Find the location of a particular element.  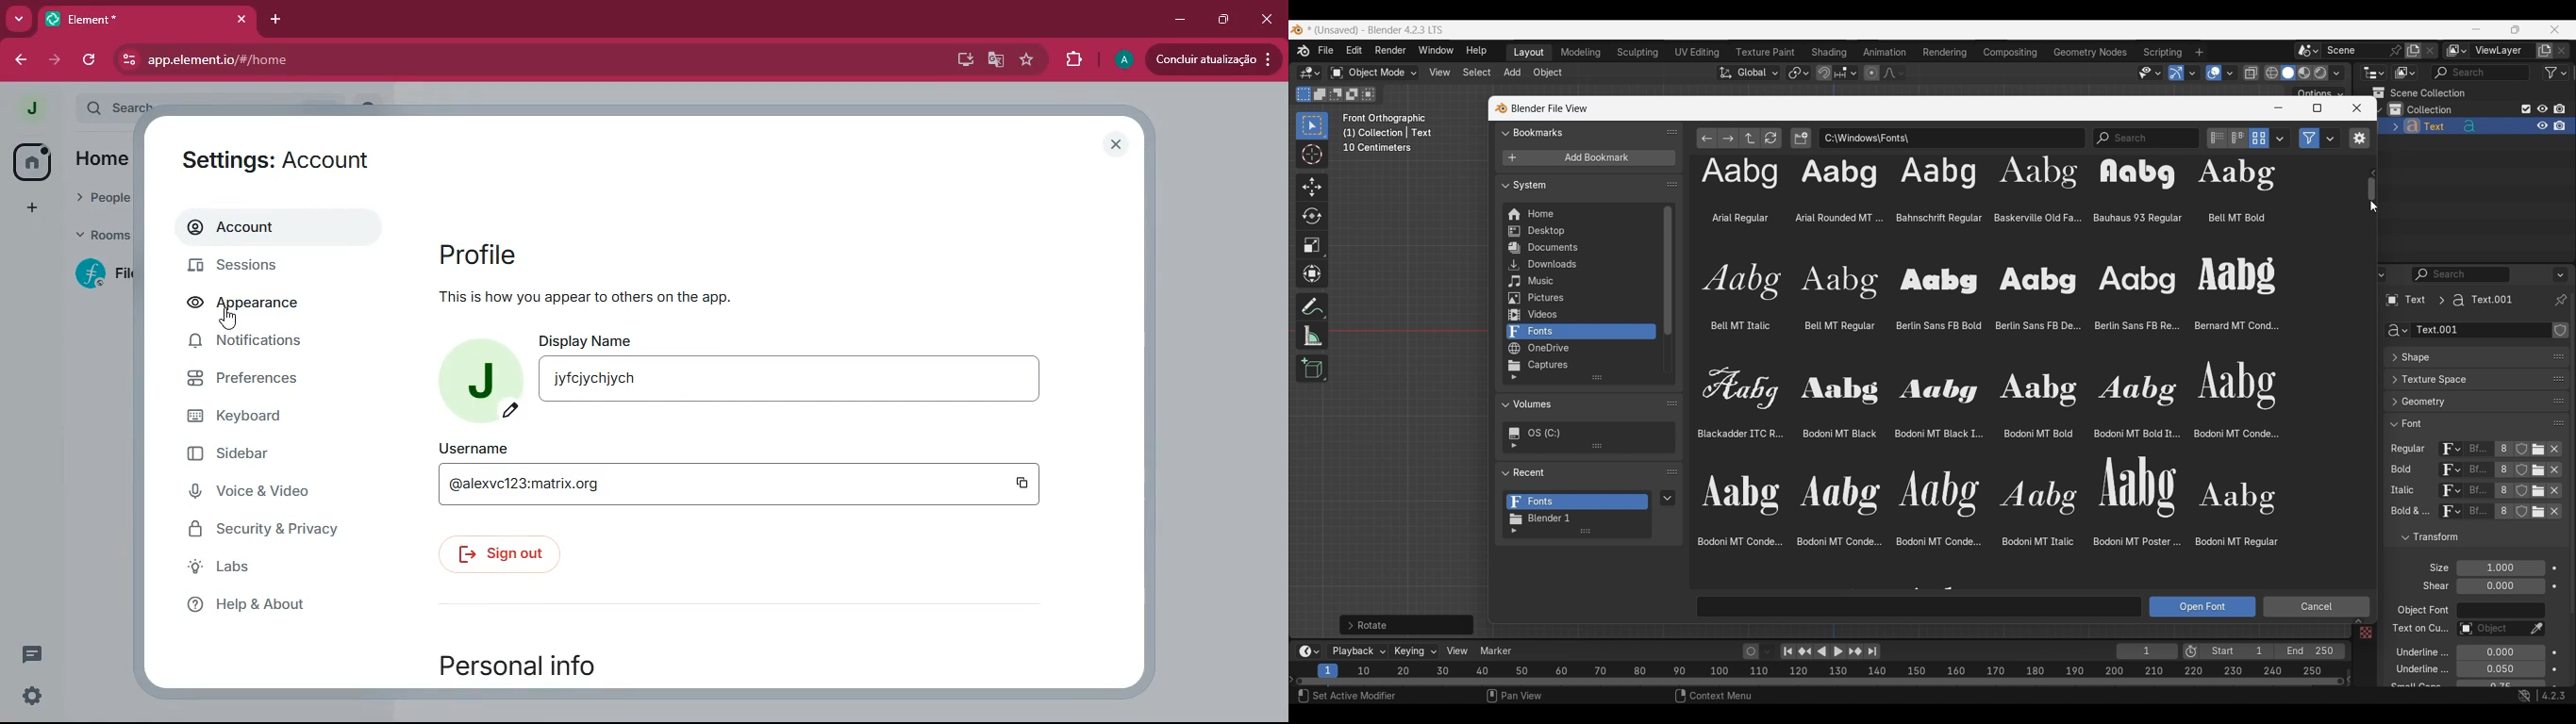

underline is located at coordinates (2411, 671).